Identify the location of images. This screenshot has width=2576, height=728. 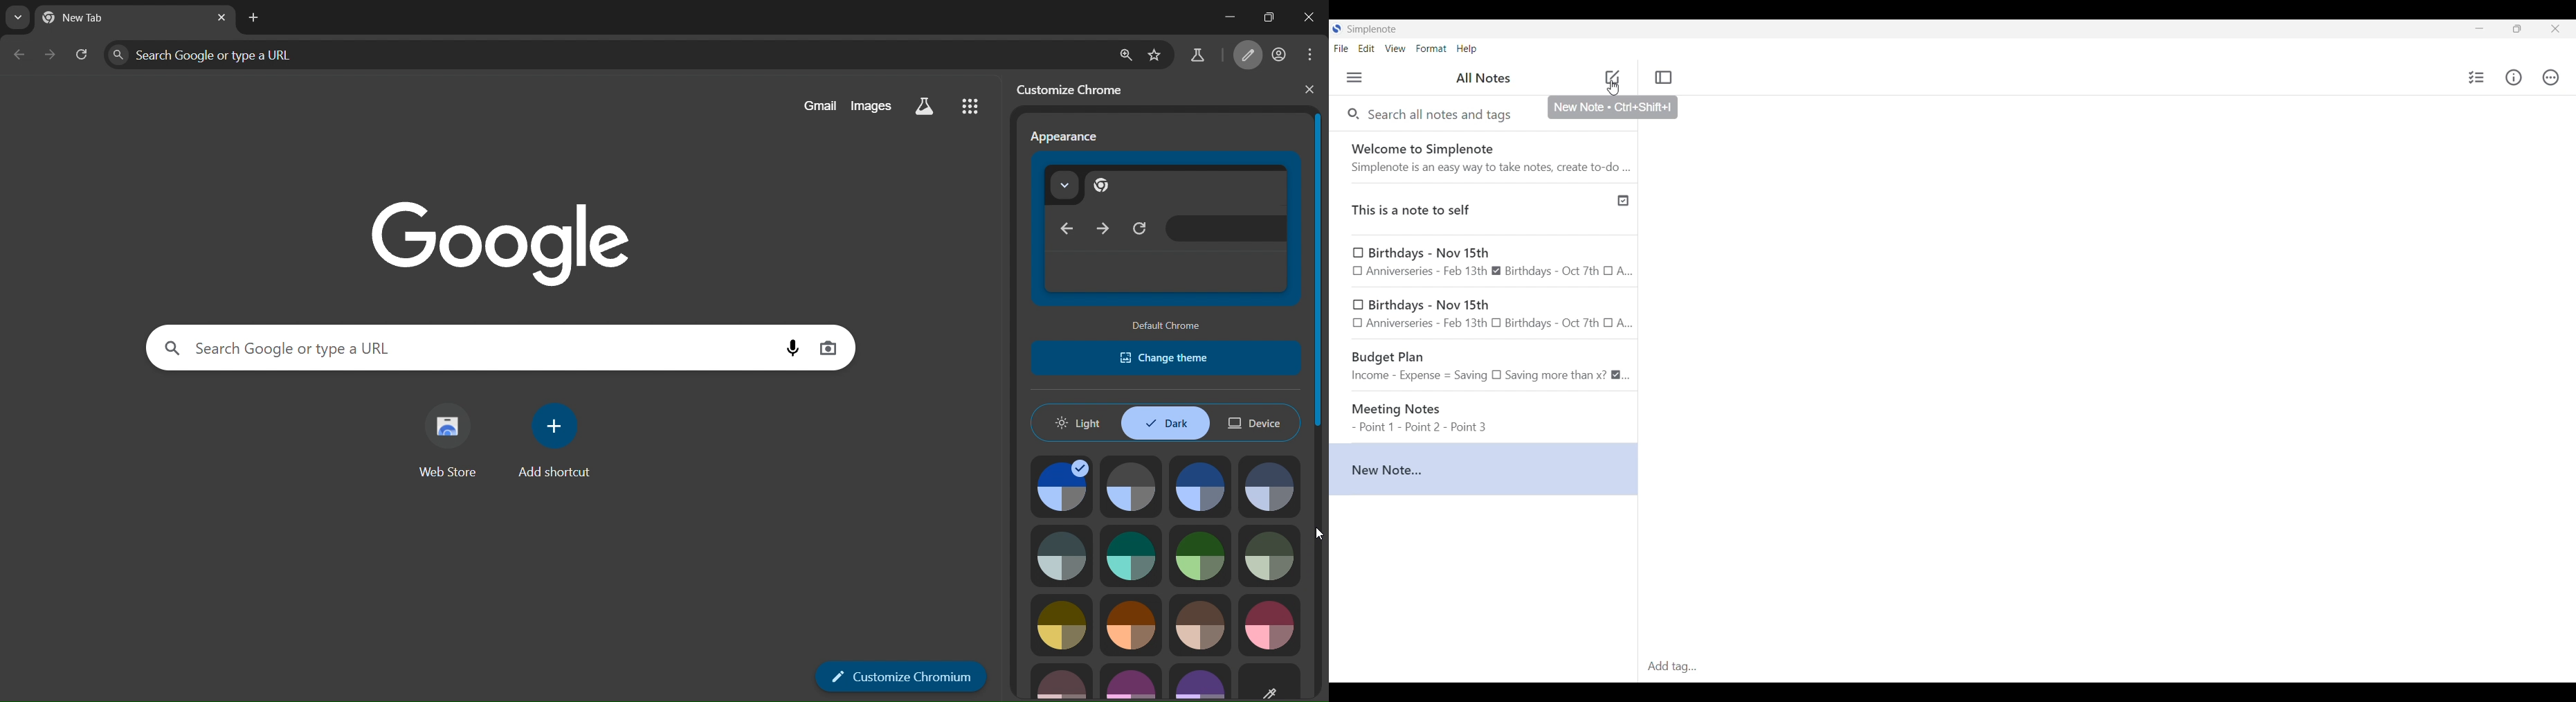
(875, 105).